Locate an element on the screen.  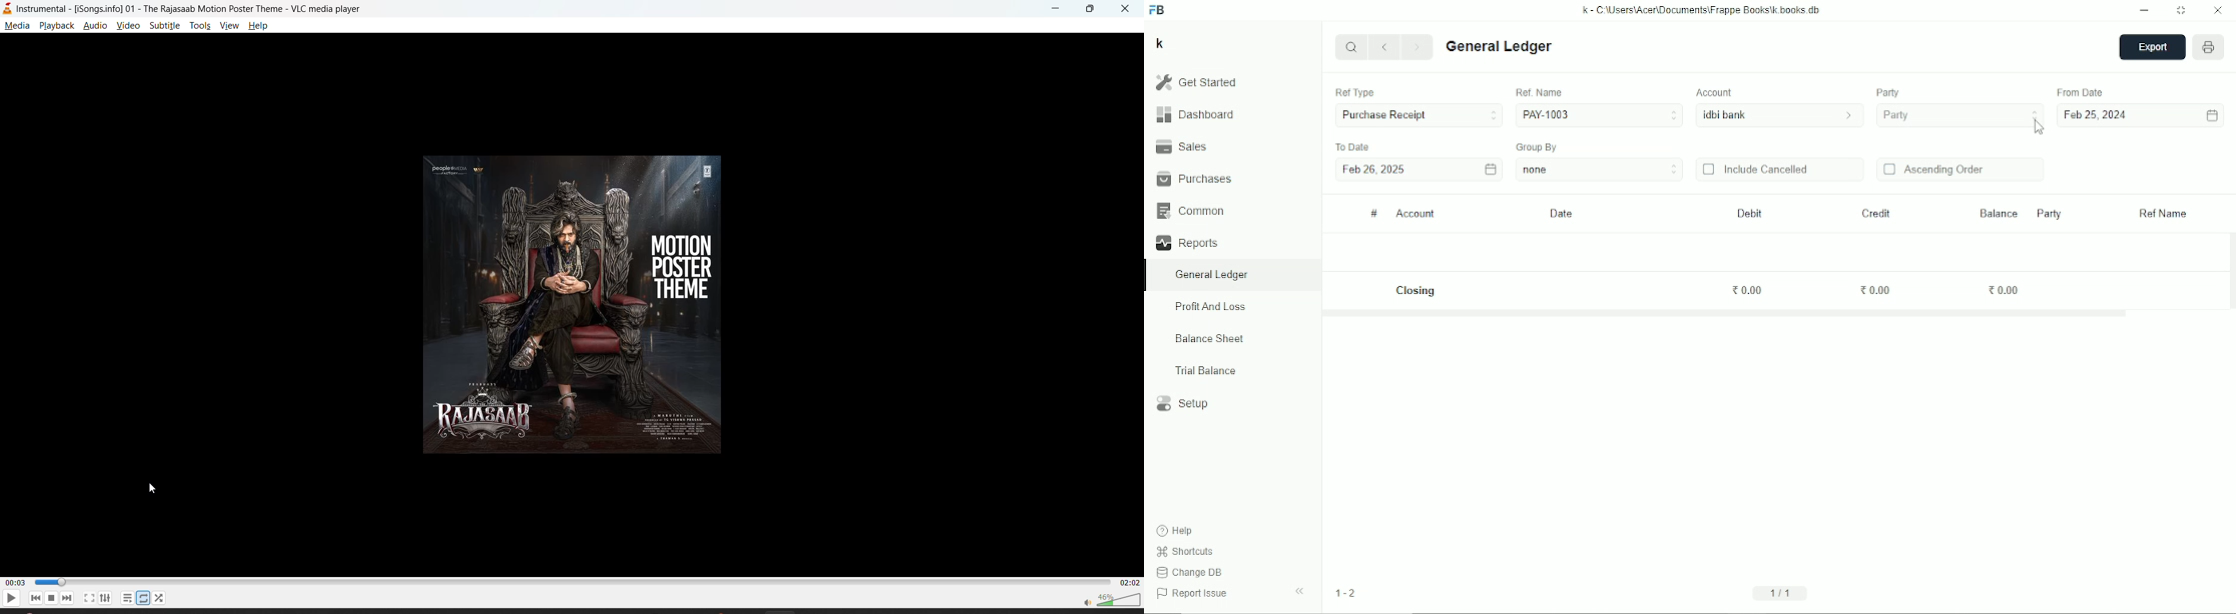
Calendar is located at coordinates (1490, 168).